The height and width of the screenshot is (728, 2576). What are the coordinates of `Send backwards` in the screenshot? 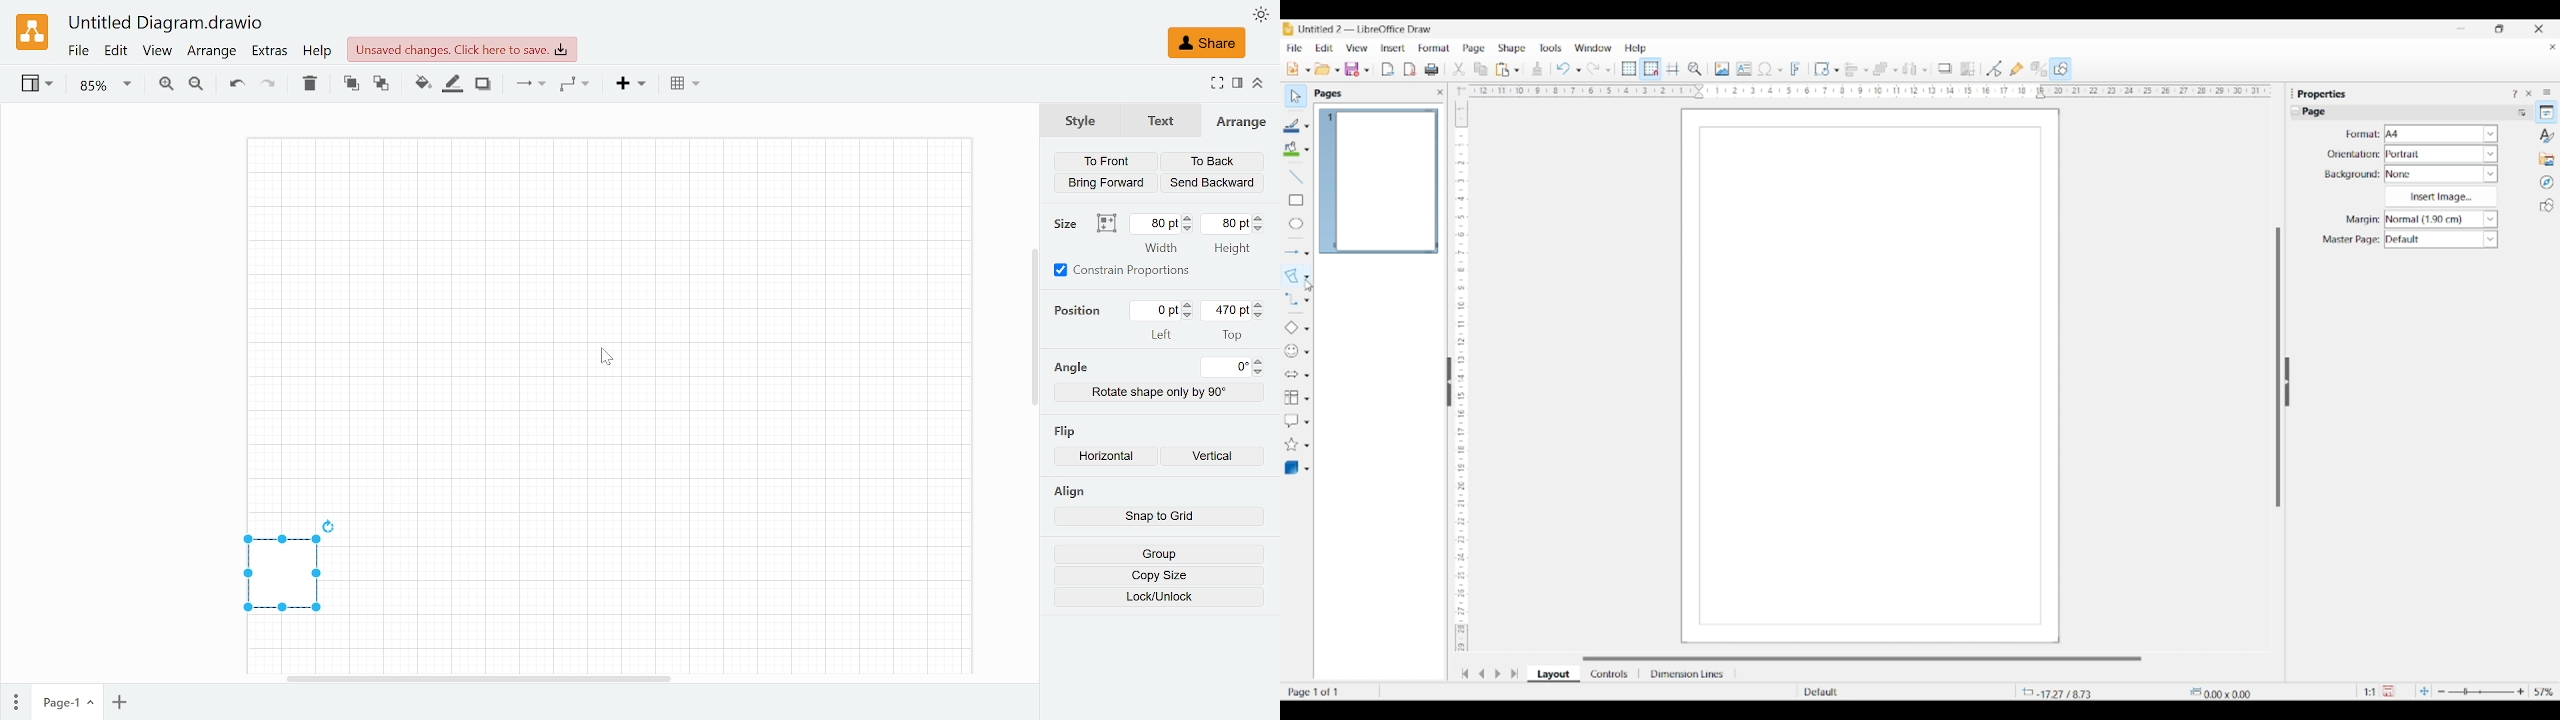 It's located at (1212, 183).